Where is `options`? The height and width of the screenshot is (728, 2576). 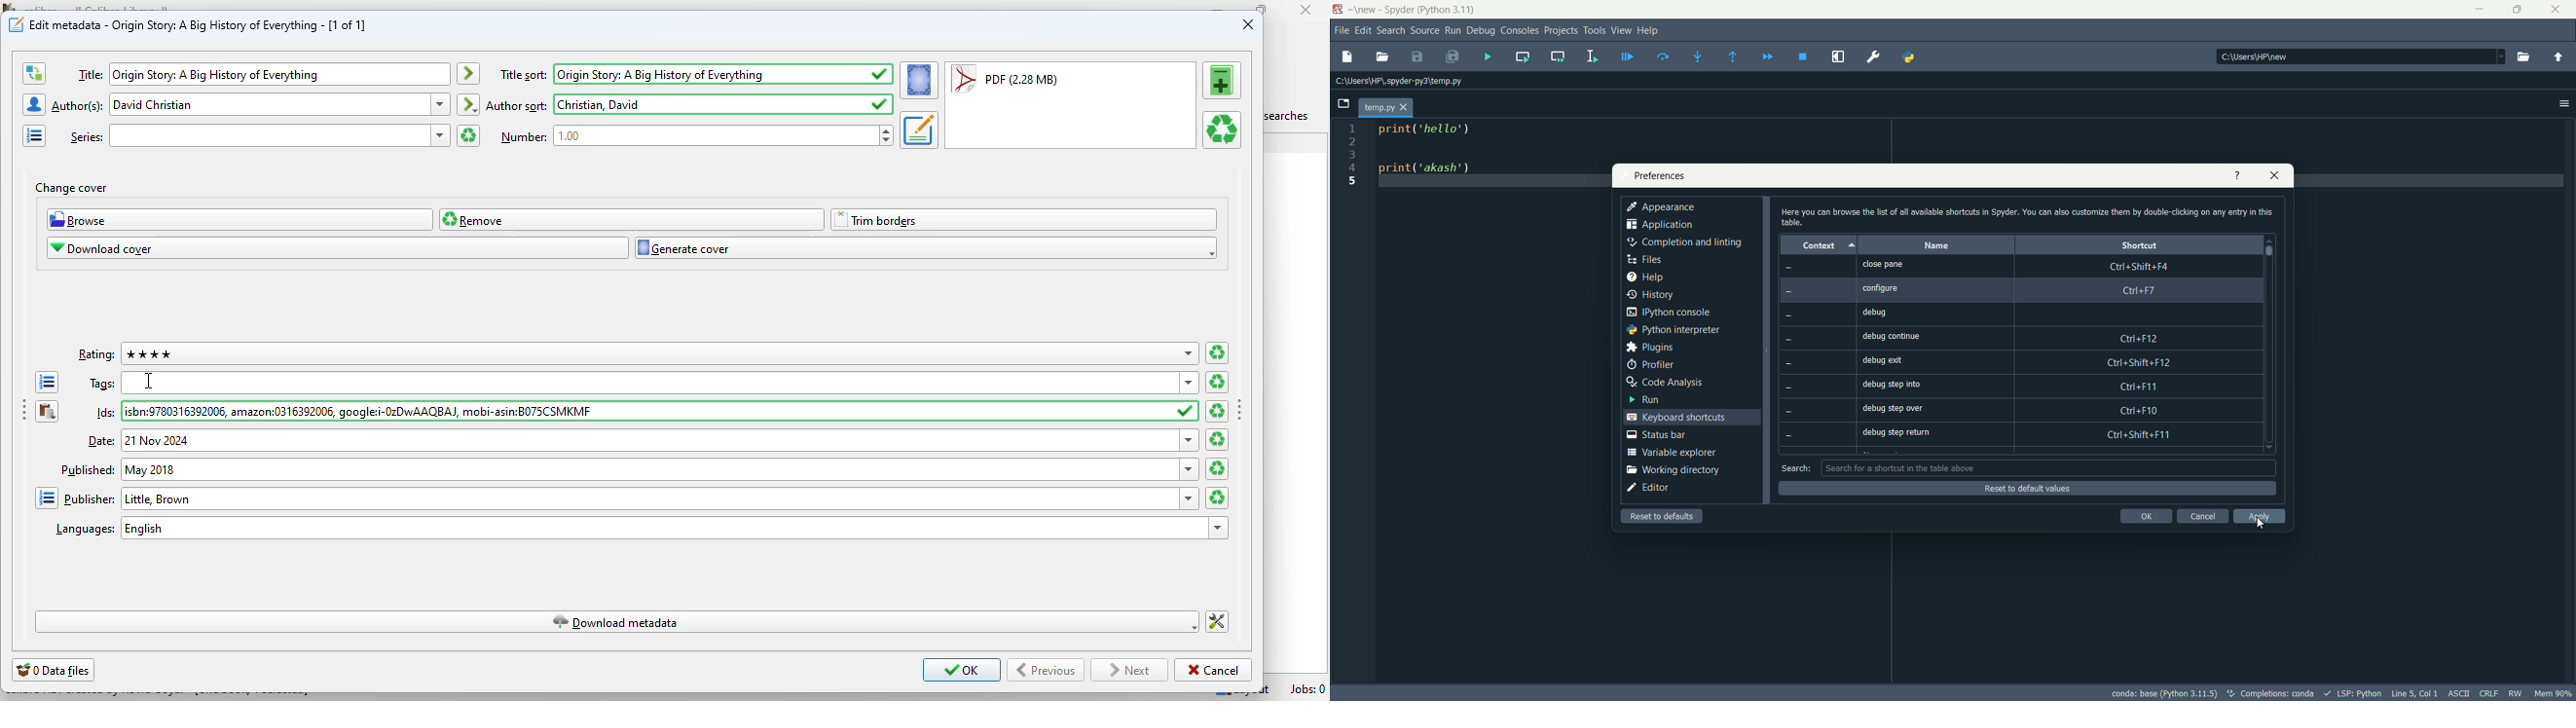
options is located at coordinates (2565, 103).